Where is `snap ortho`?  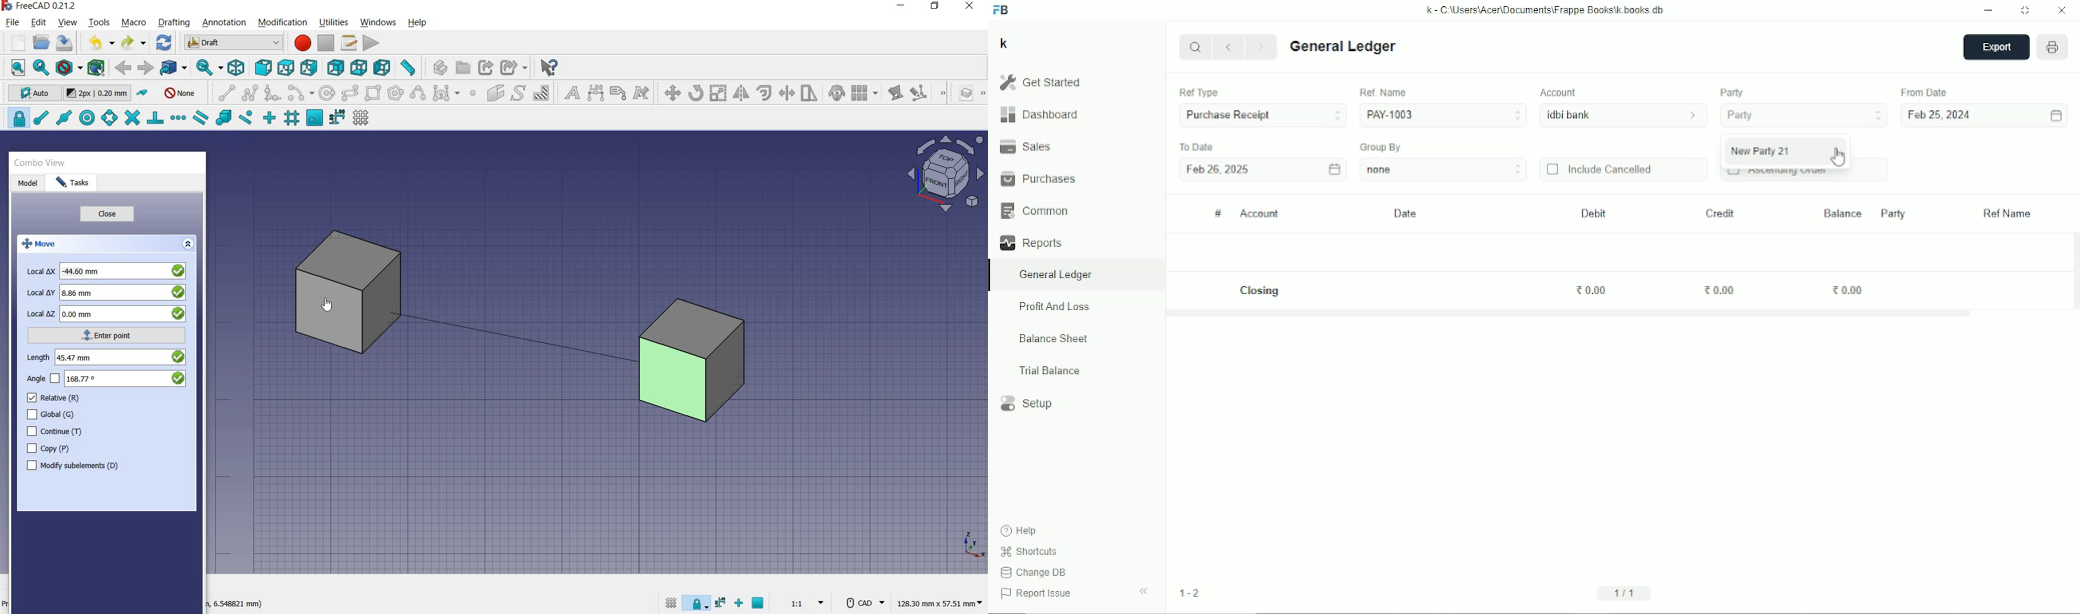
snap ortho is located at coordinates (739, 604).